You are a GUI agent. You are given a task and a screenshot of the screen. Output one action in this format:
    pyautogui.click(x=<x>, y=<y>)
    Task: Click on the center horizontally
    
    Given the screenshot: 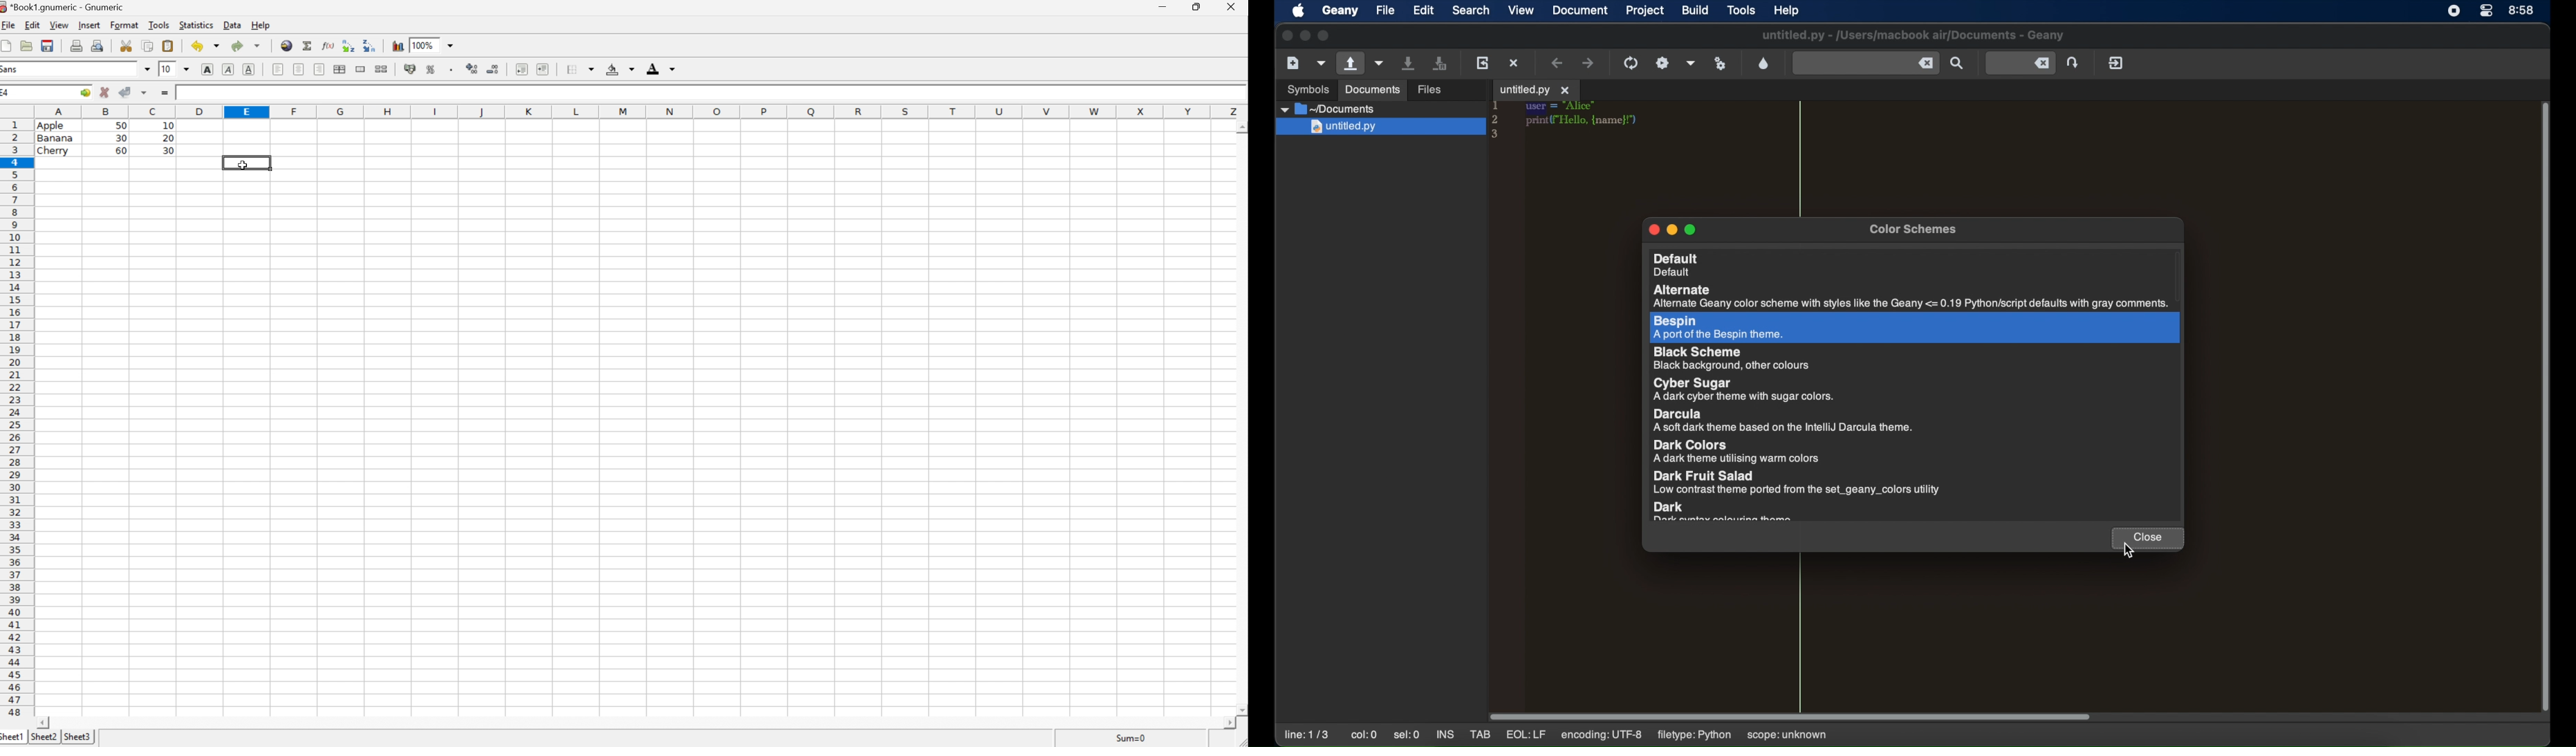 What is the action you would take?
    pyautogui.click(x=340, y=69)
    